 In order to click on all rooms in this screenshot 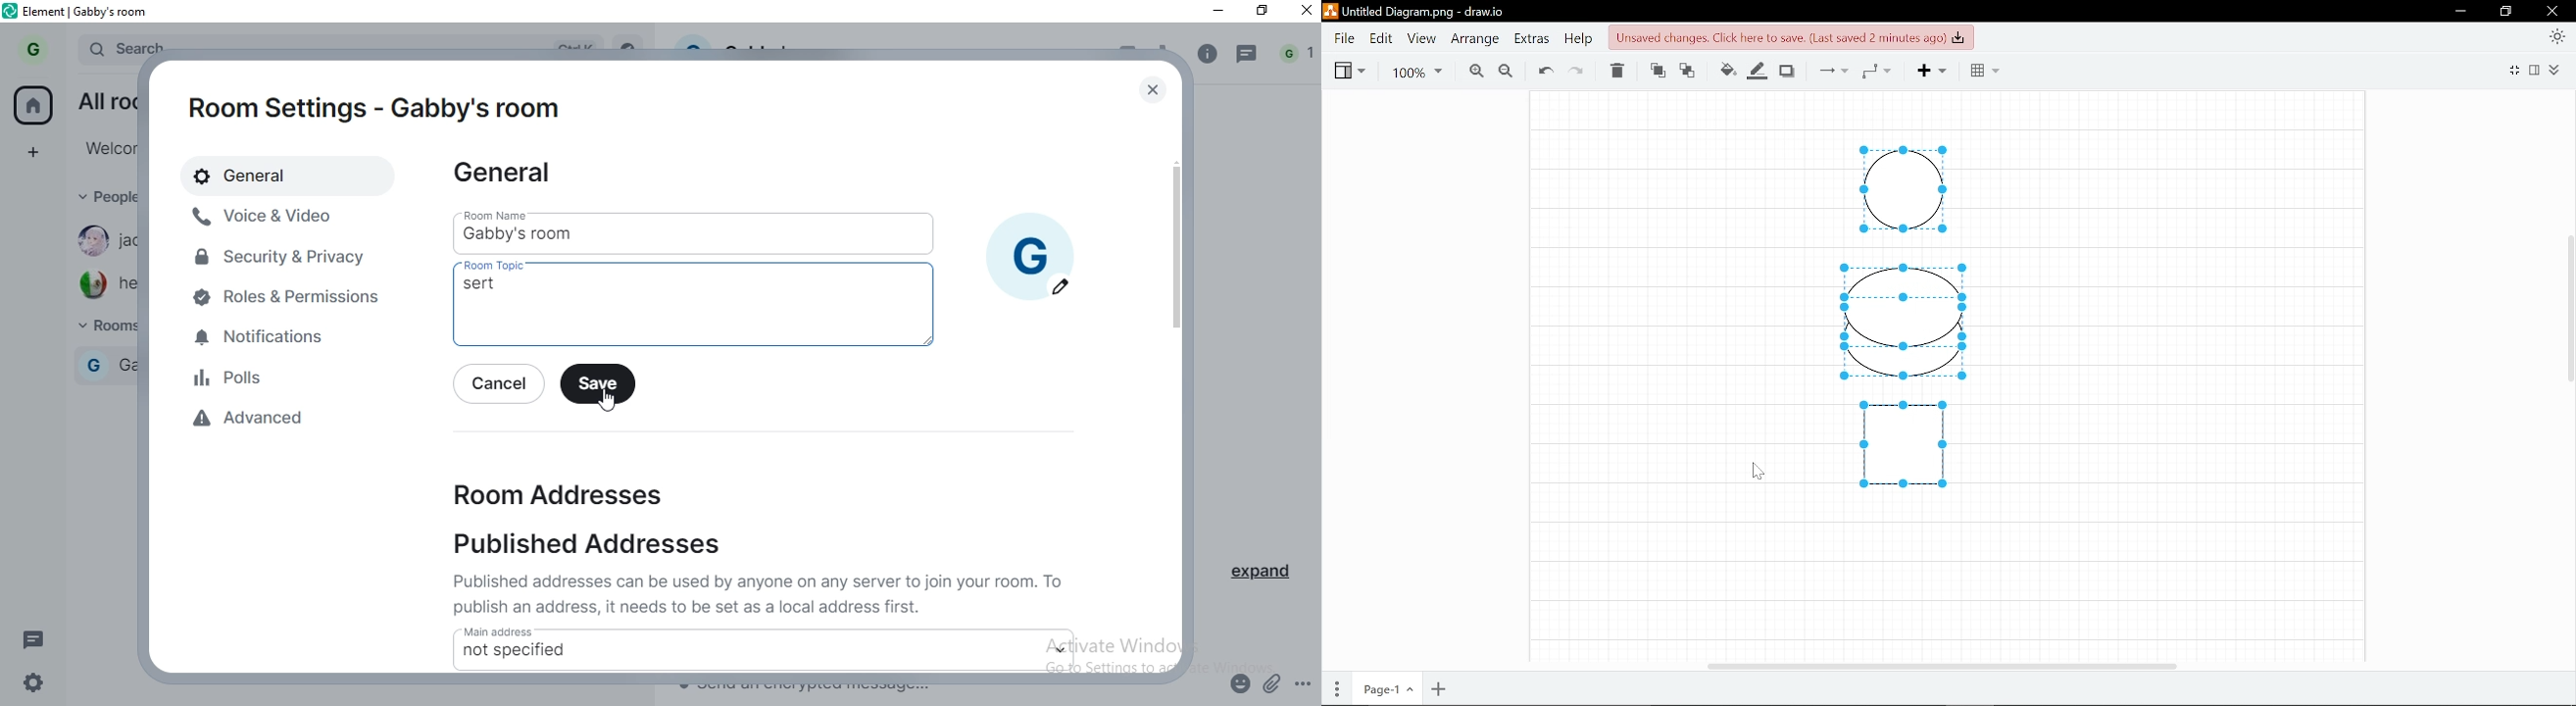, I will do `click(103, 98)`.